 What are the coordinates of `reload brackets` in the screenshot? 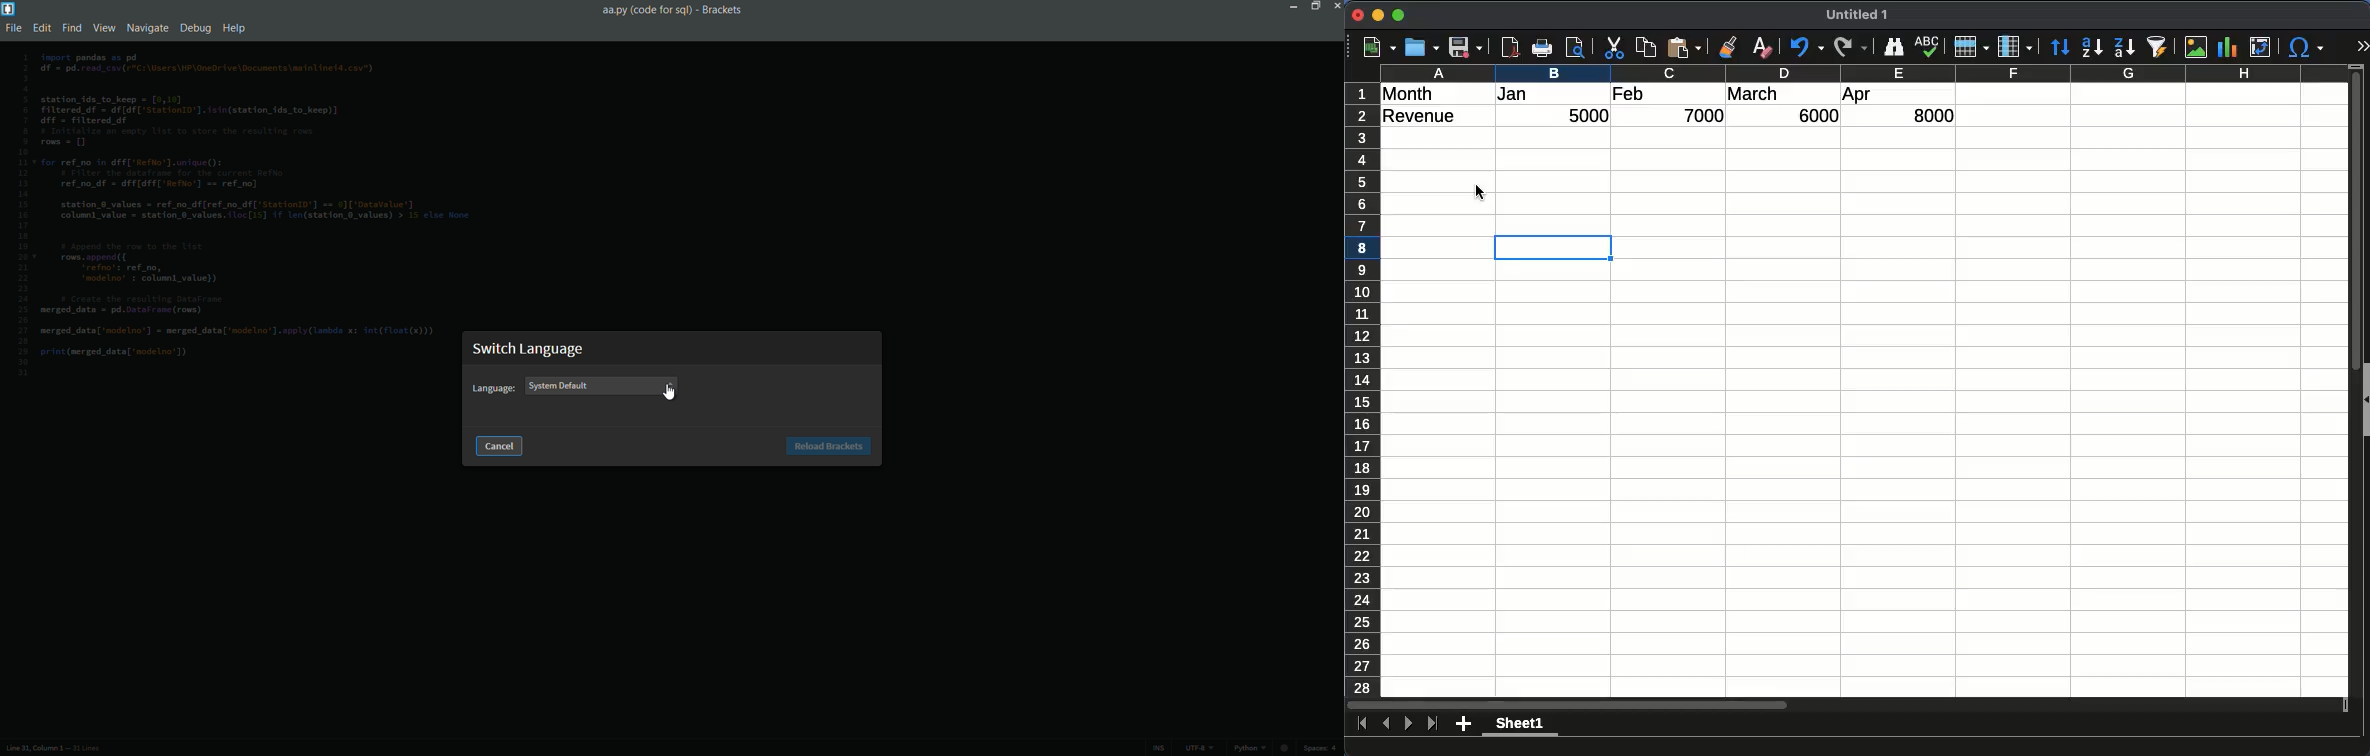 It's located at (829, 447).